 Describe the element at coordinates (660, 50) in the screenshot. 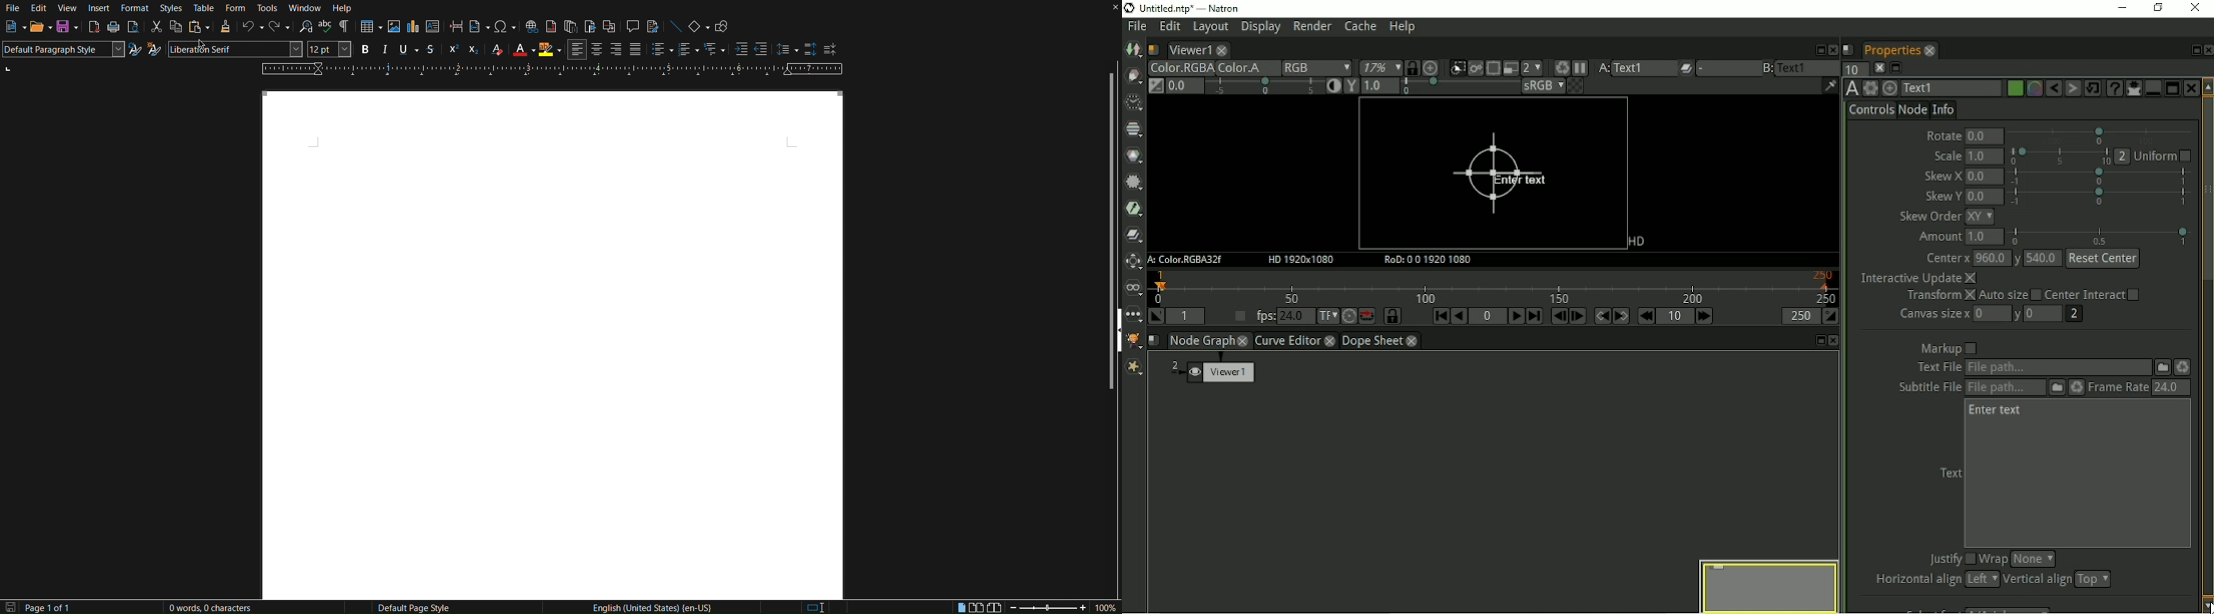

I see `Toggle unordered list` at that location.